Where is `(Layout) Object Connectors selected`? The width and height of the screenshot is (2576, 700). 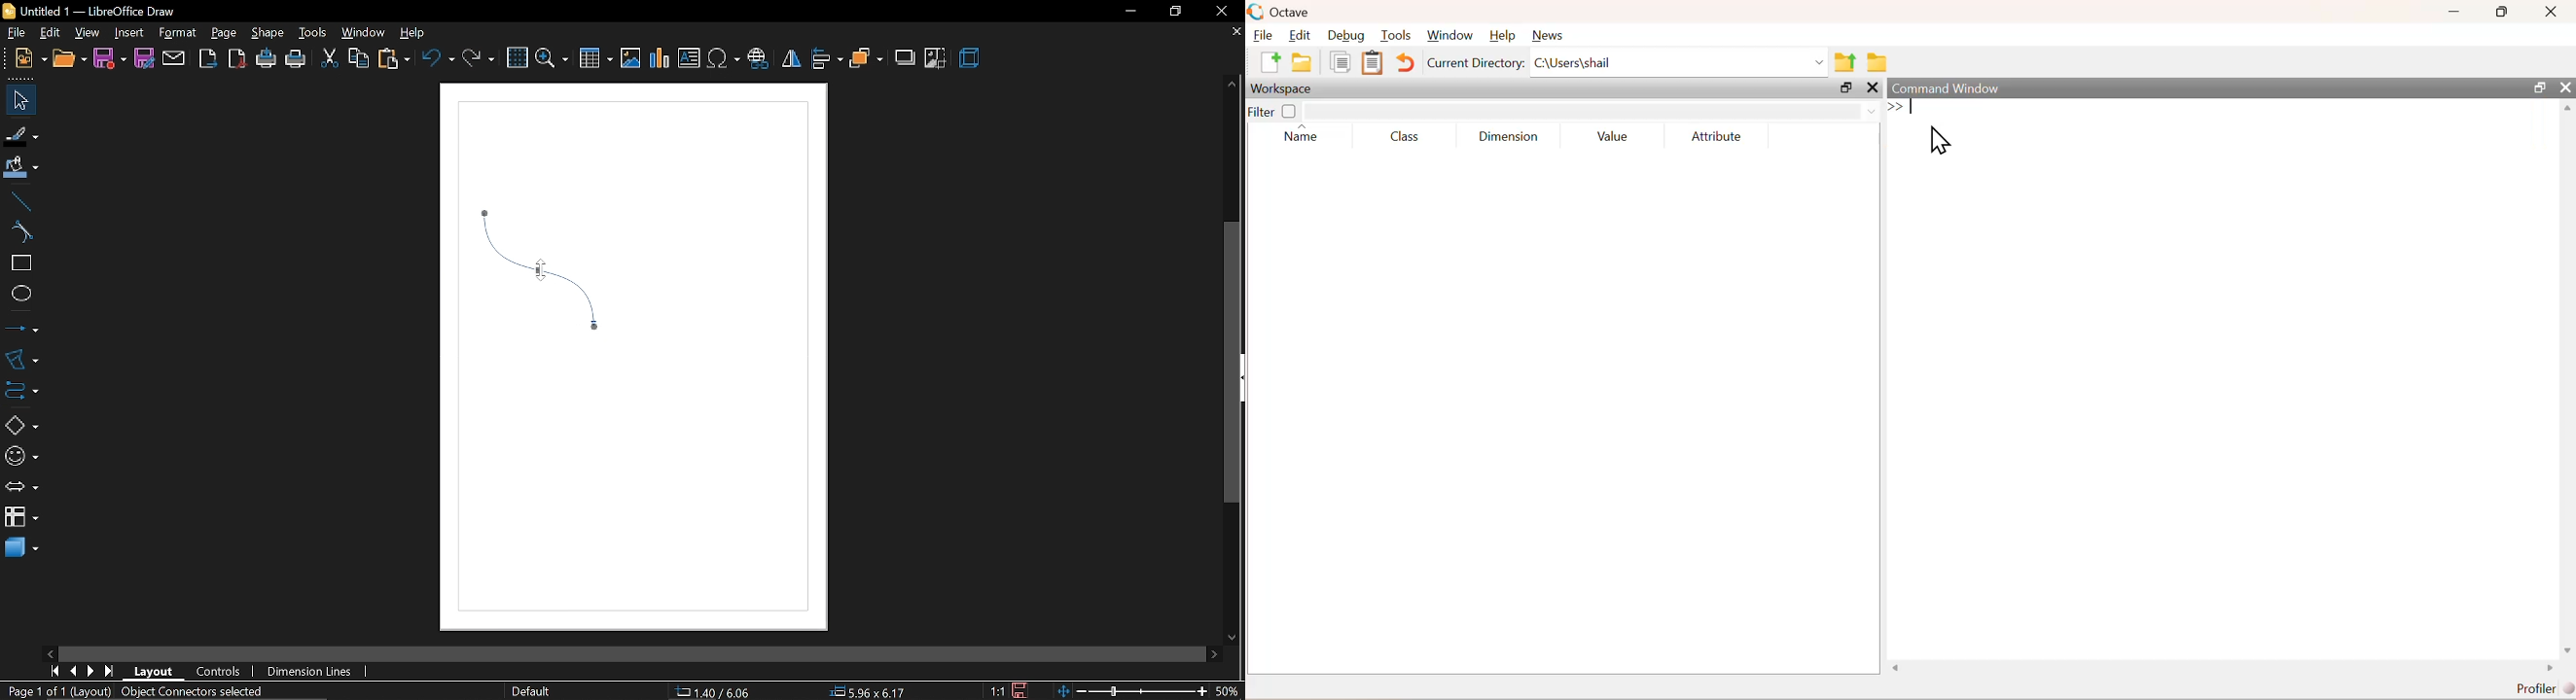
(Layout) Object Connectors selected is located at coordinates (168, 692).